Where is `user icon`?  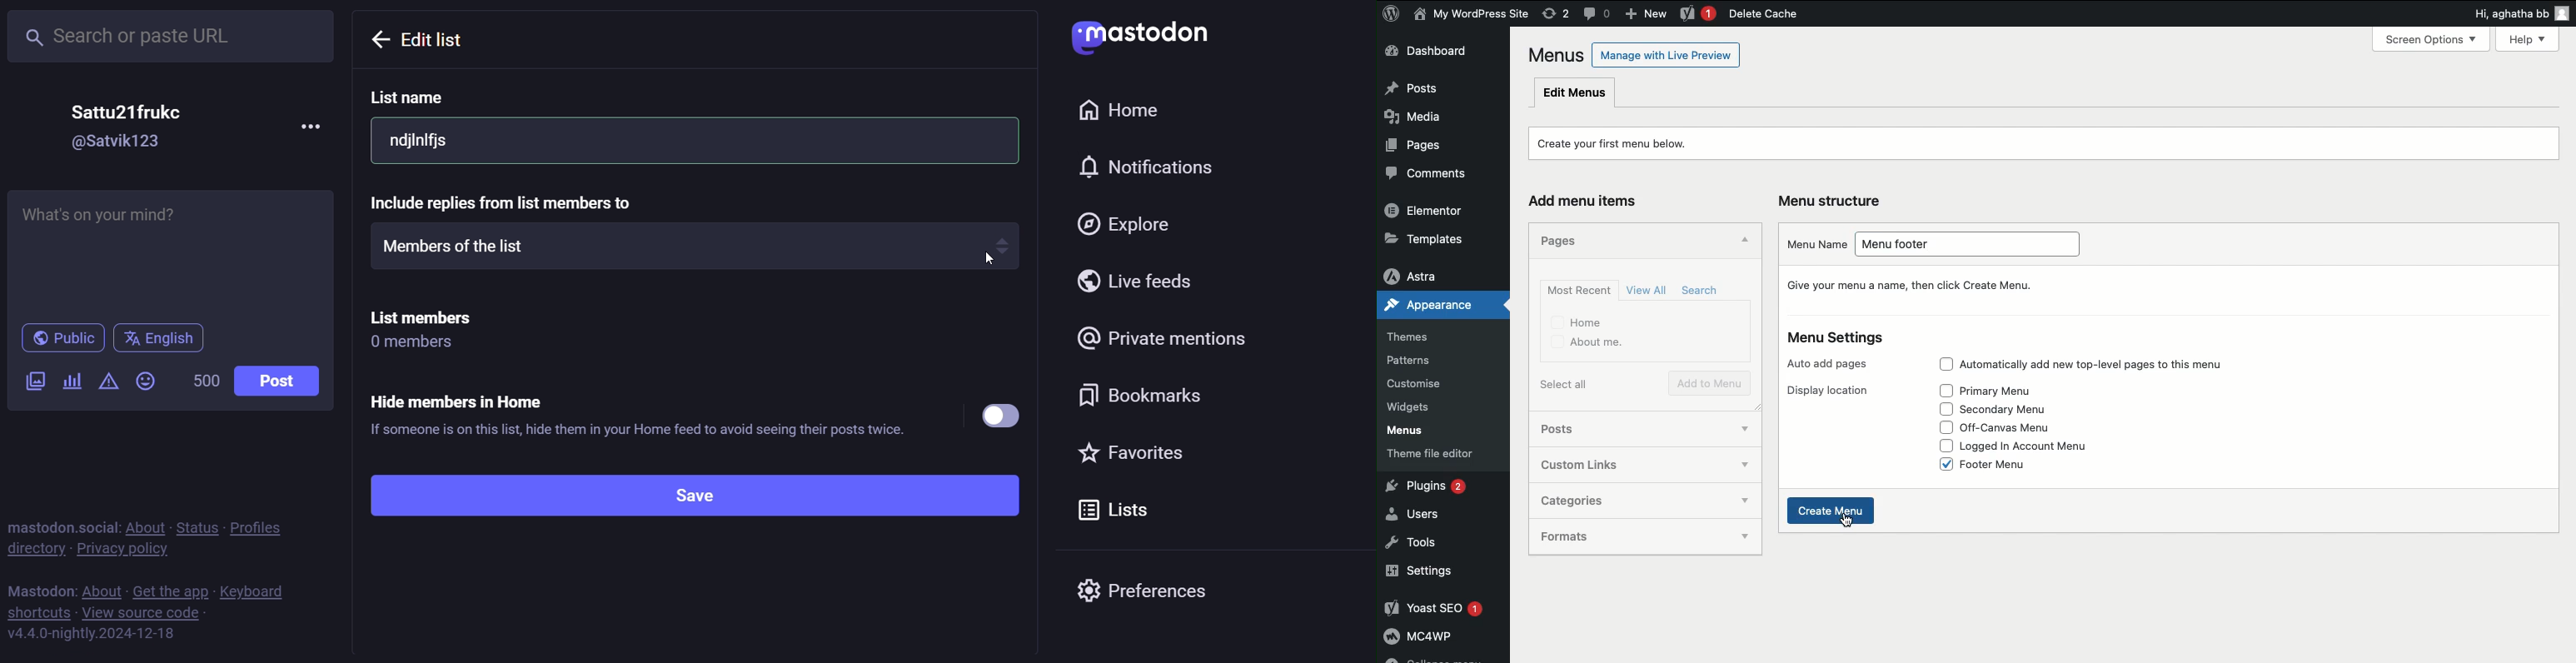 user icon is located at coordinates (2563, 15).